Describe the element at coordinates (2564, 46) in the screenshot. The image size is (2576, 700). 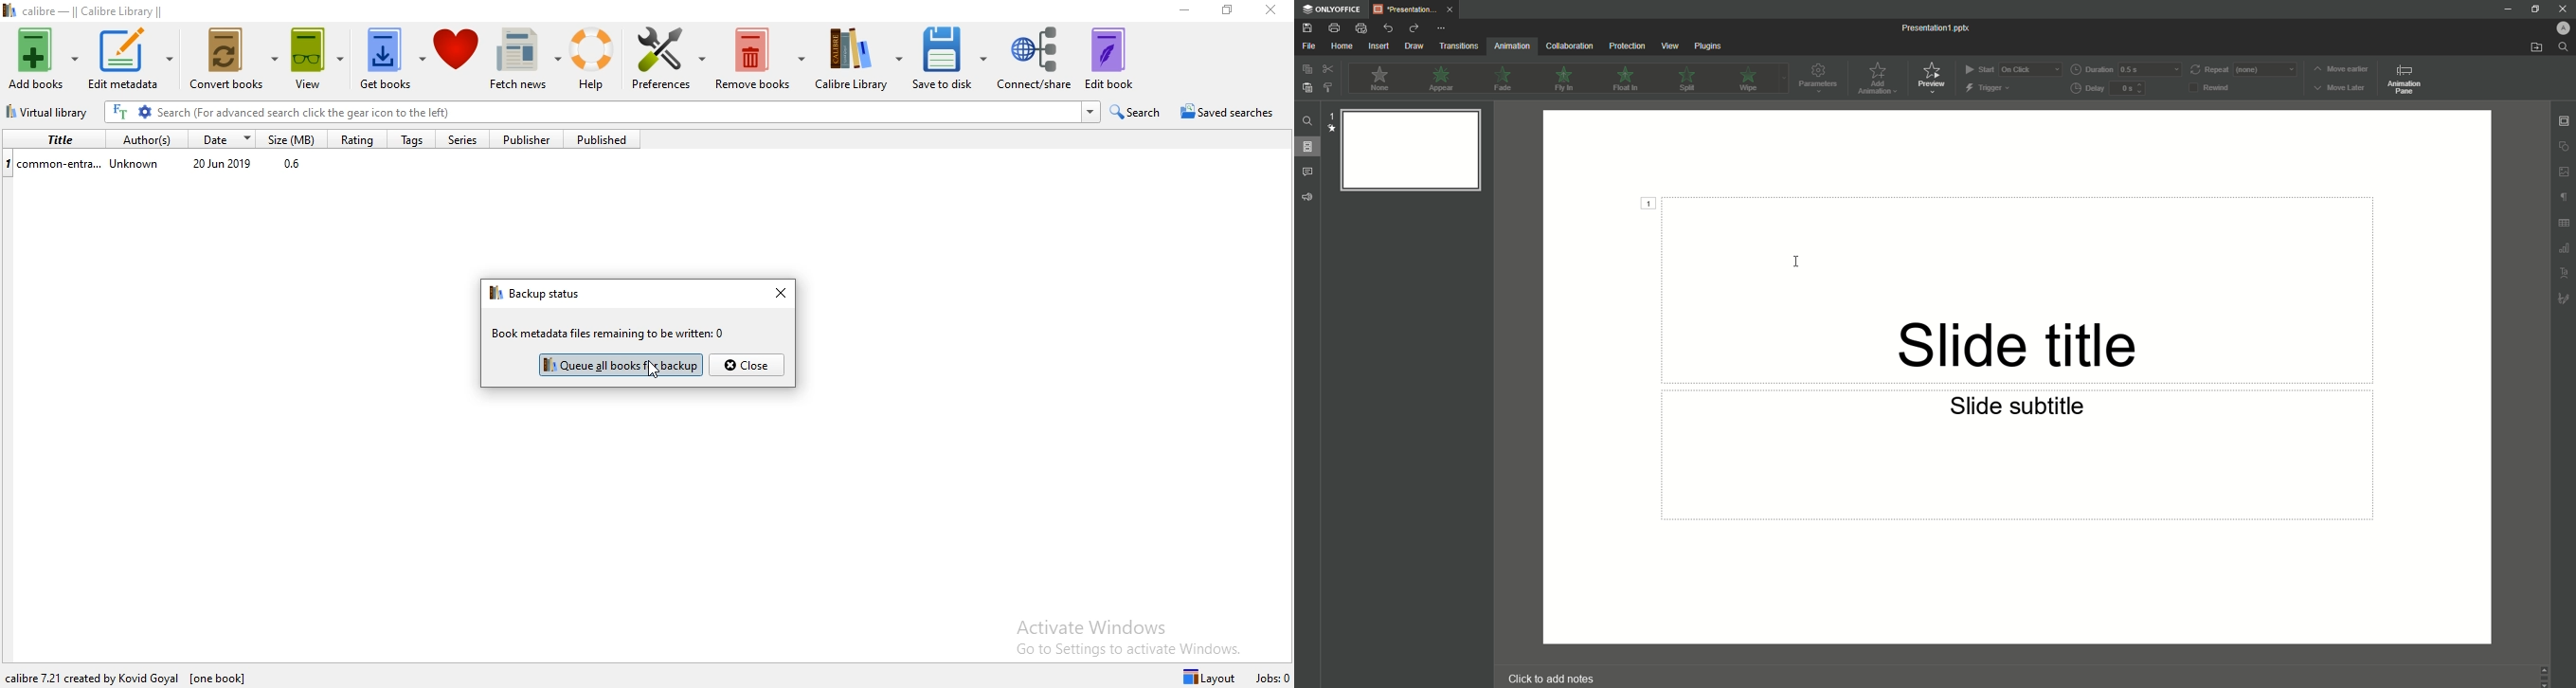
I see `Find` at that location.